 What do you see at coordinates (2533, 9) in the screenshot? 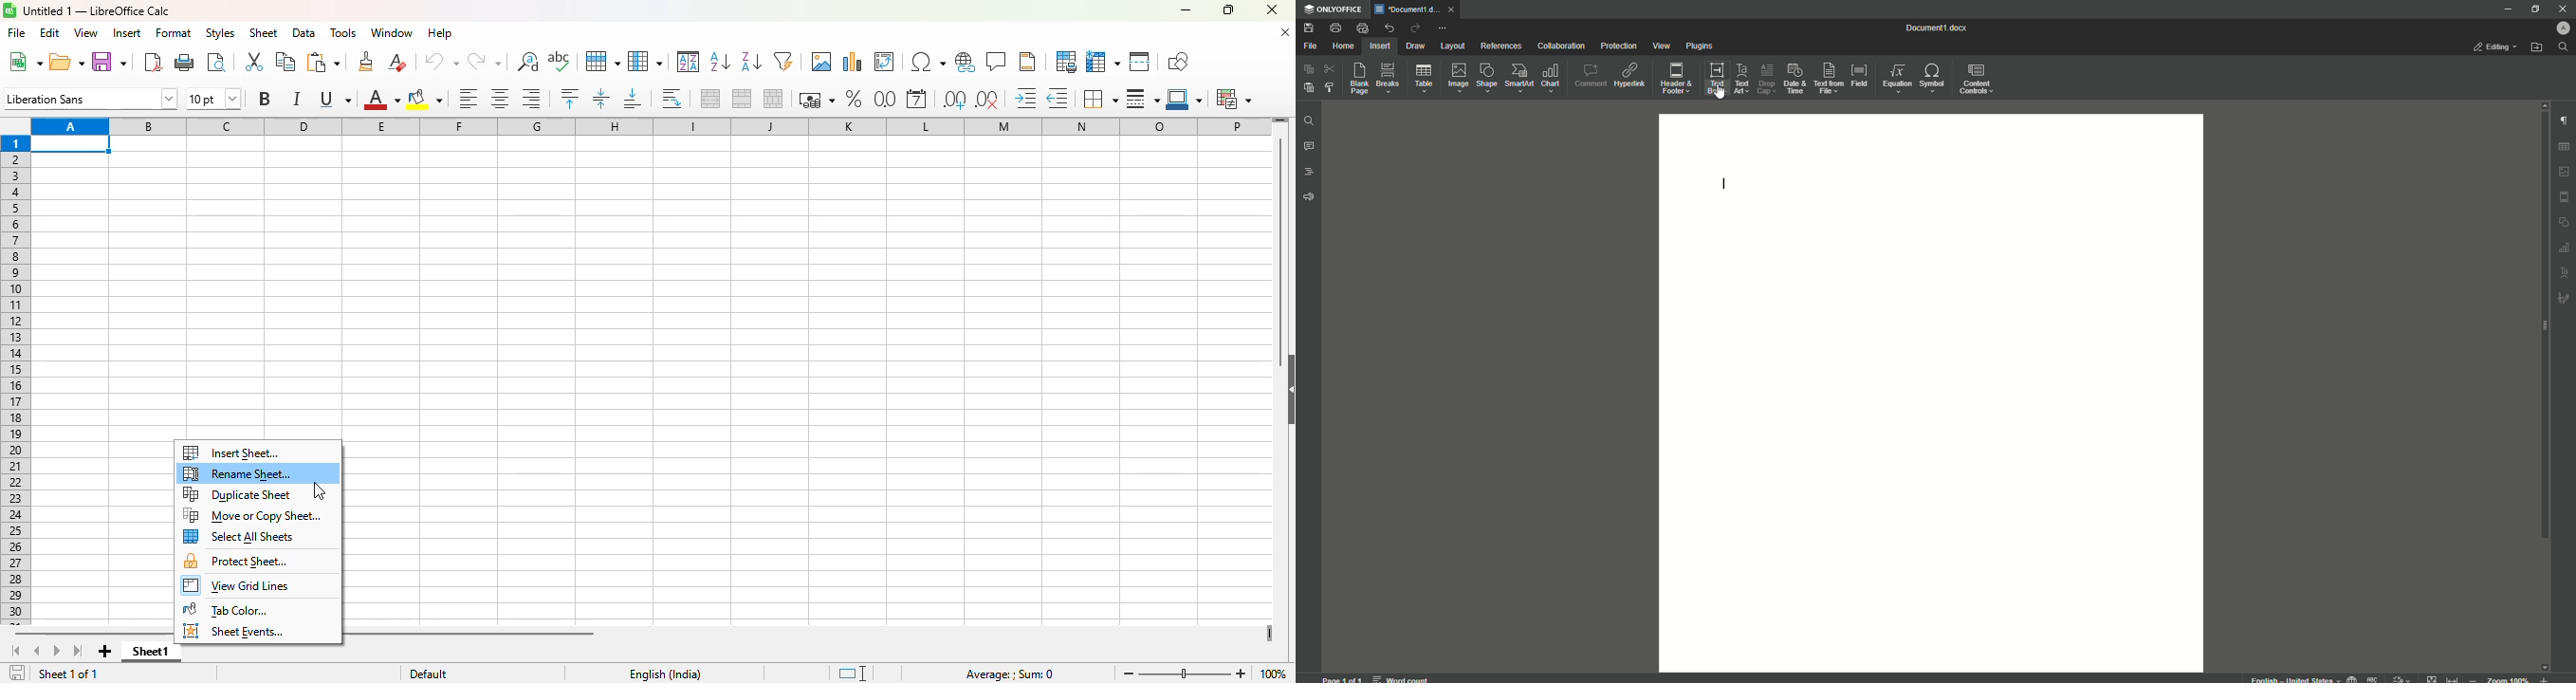
I see `Restore` at bounding box center [2533, 9].